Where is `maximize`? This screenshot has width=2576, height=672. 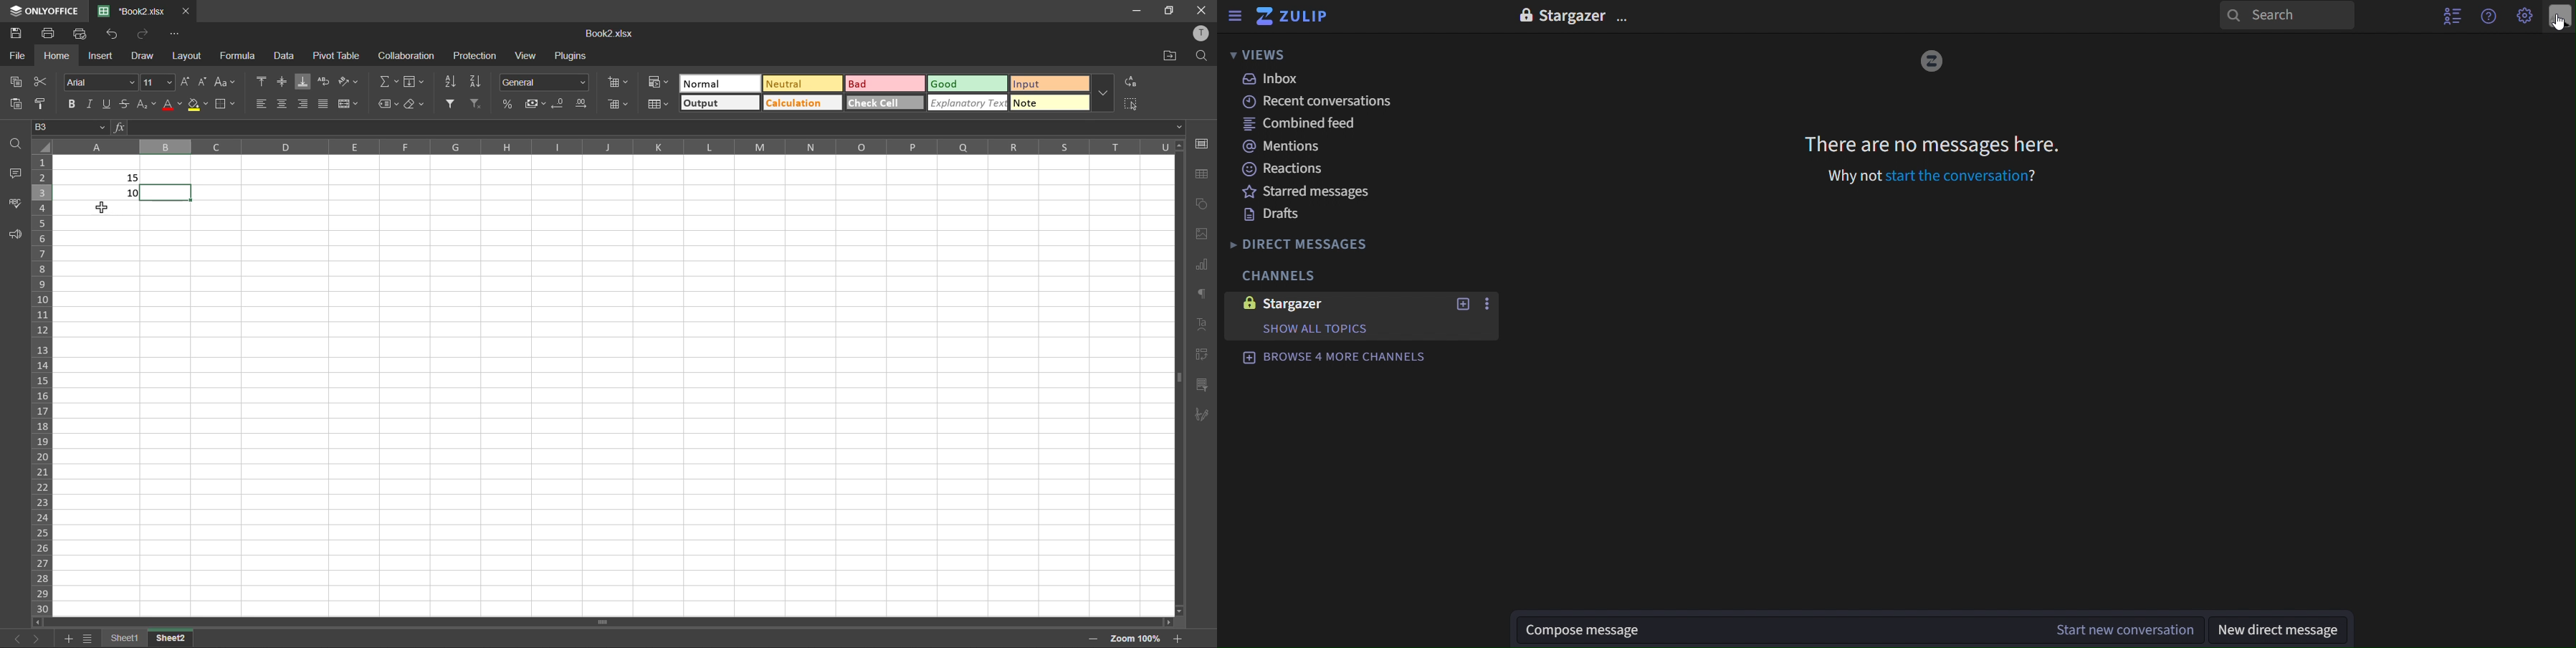
maximize is located at coordinates (1169, 11).